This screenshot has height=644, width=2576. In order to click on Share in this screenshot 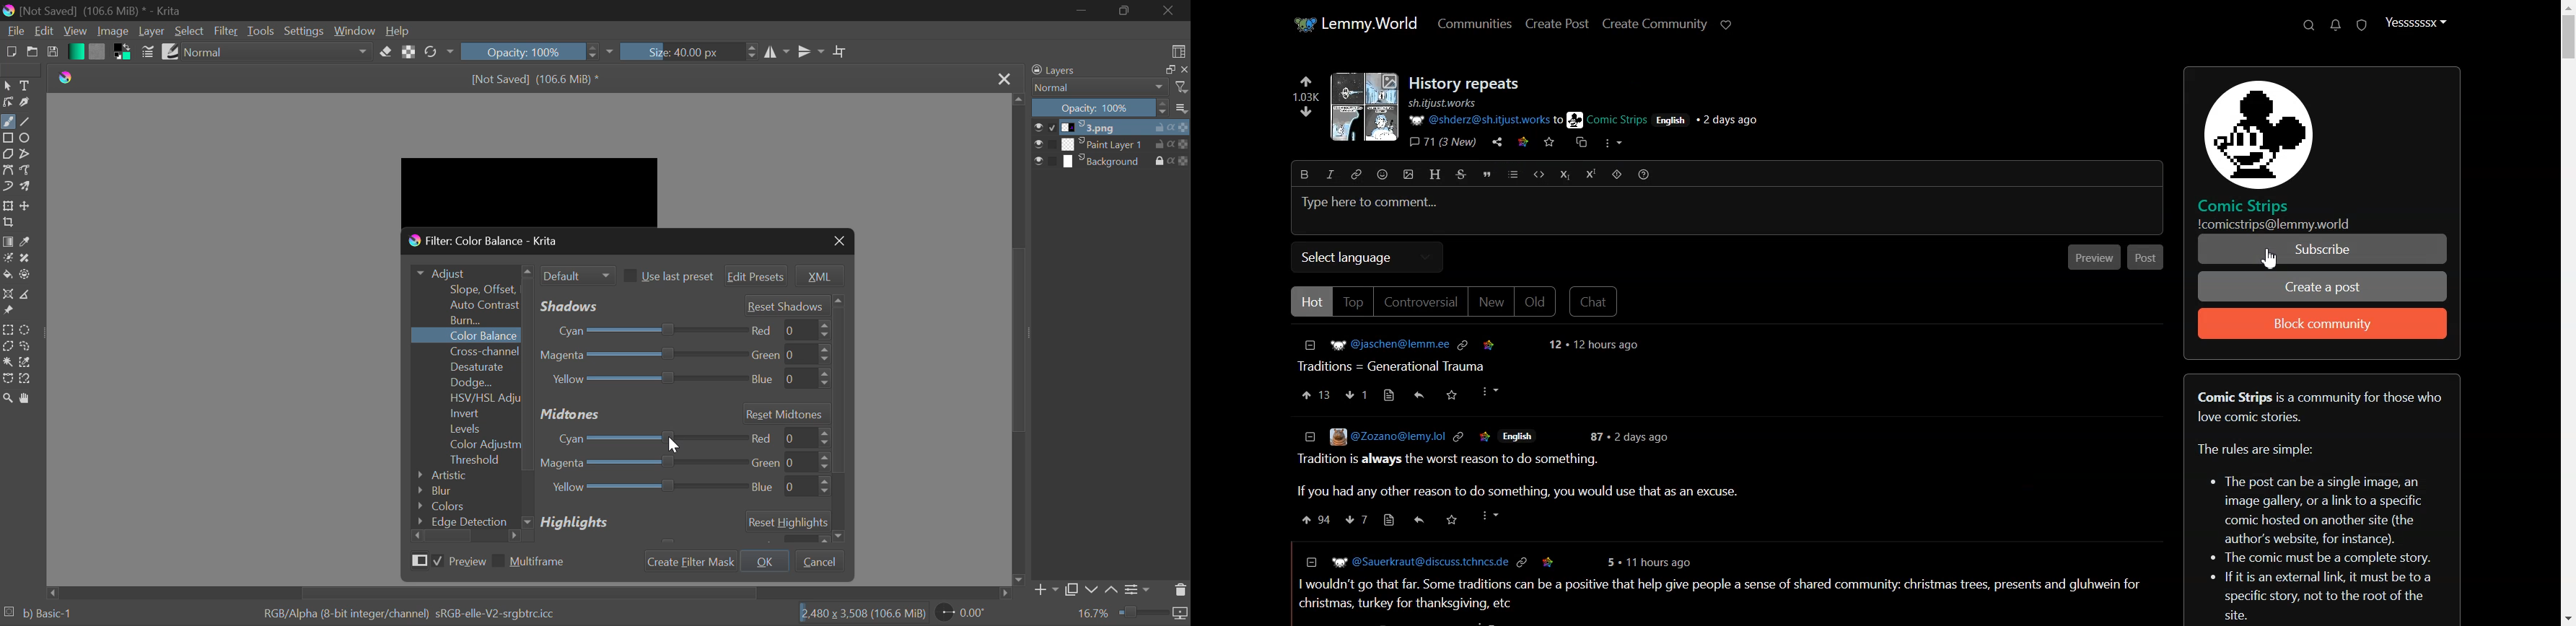, I will do `click(1419, 393)`.